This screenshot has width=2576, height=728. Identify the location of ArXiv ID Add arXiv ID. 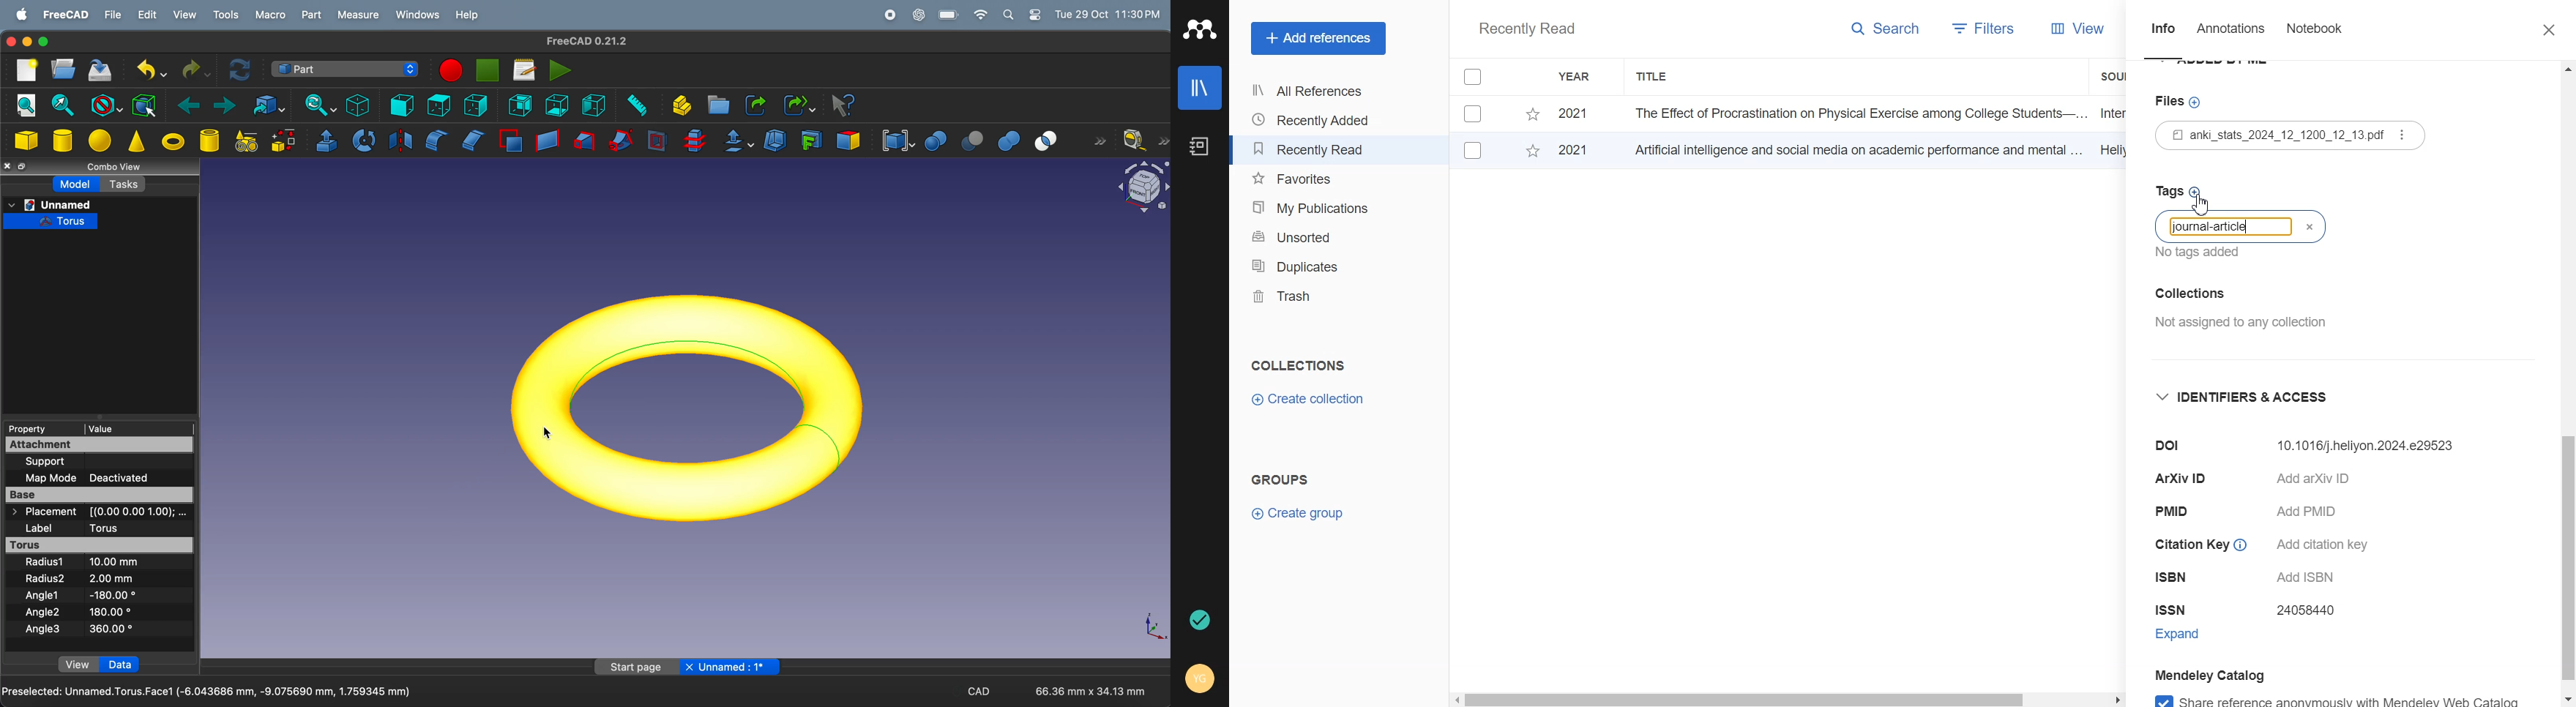
(2275, 481).